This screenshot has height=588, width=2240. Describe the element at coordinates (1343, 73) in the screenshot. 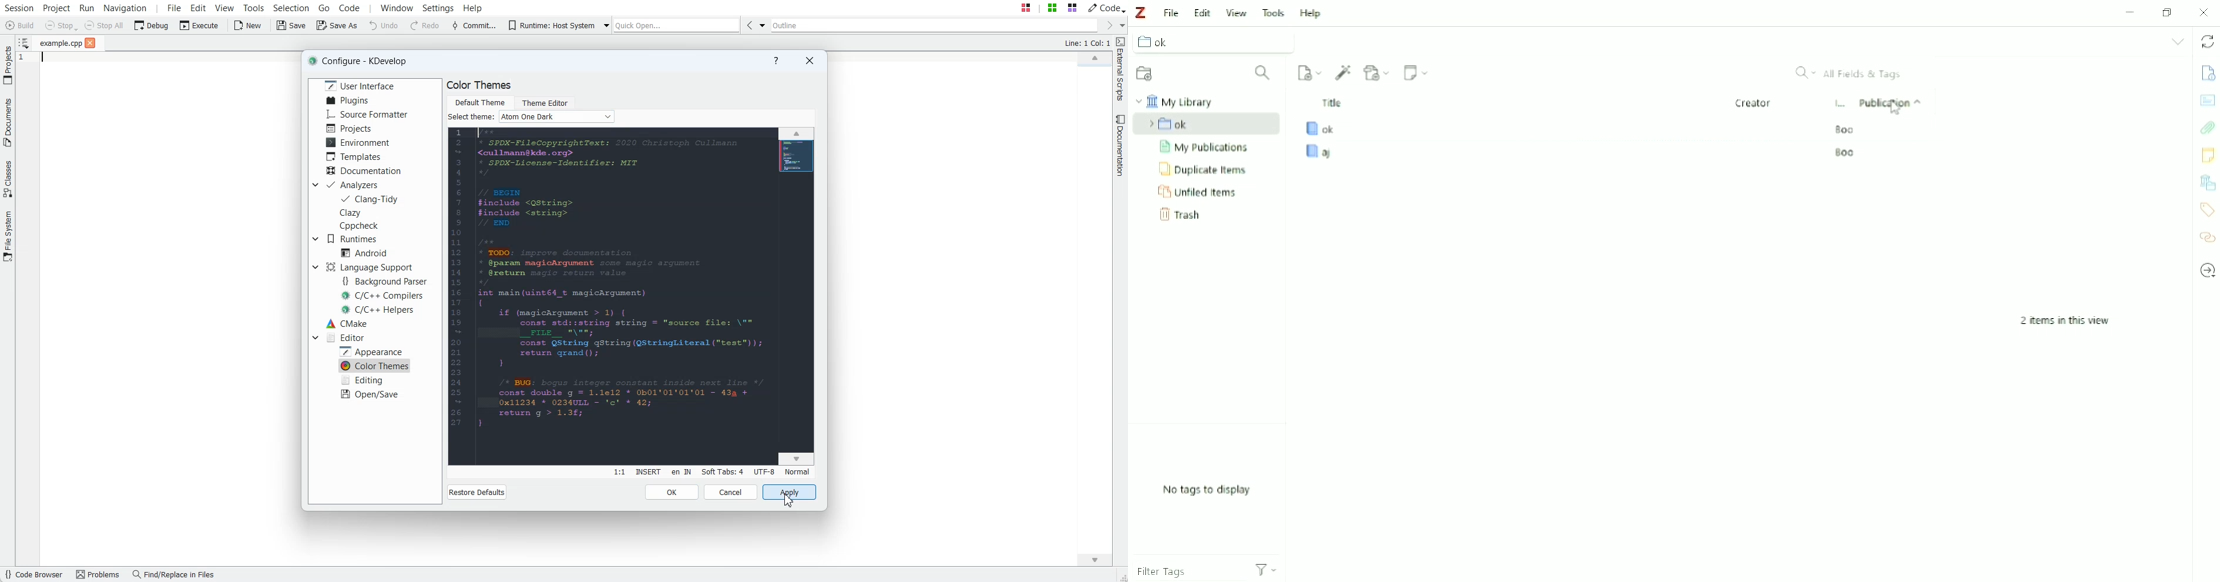

I see `Add Item (s) by Identifier` at that location.